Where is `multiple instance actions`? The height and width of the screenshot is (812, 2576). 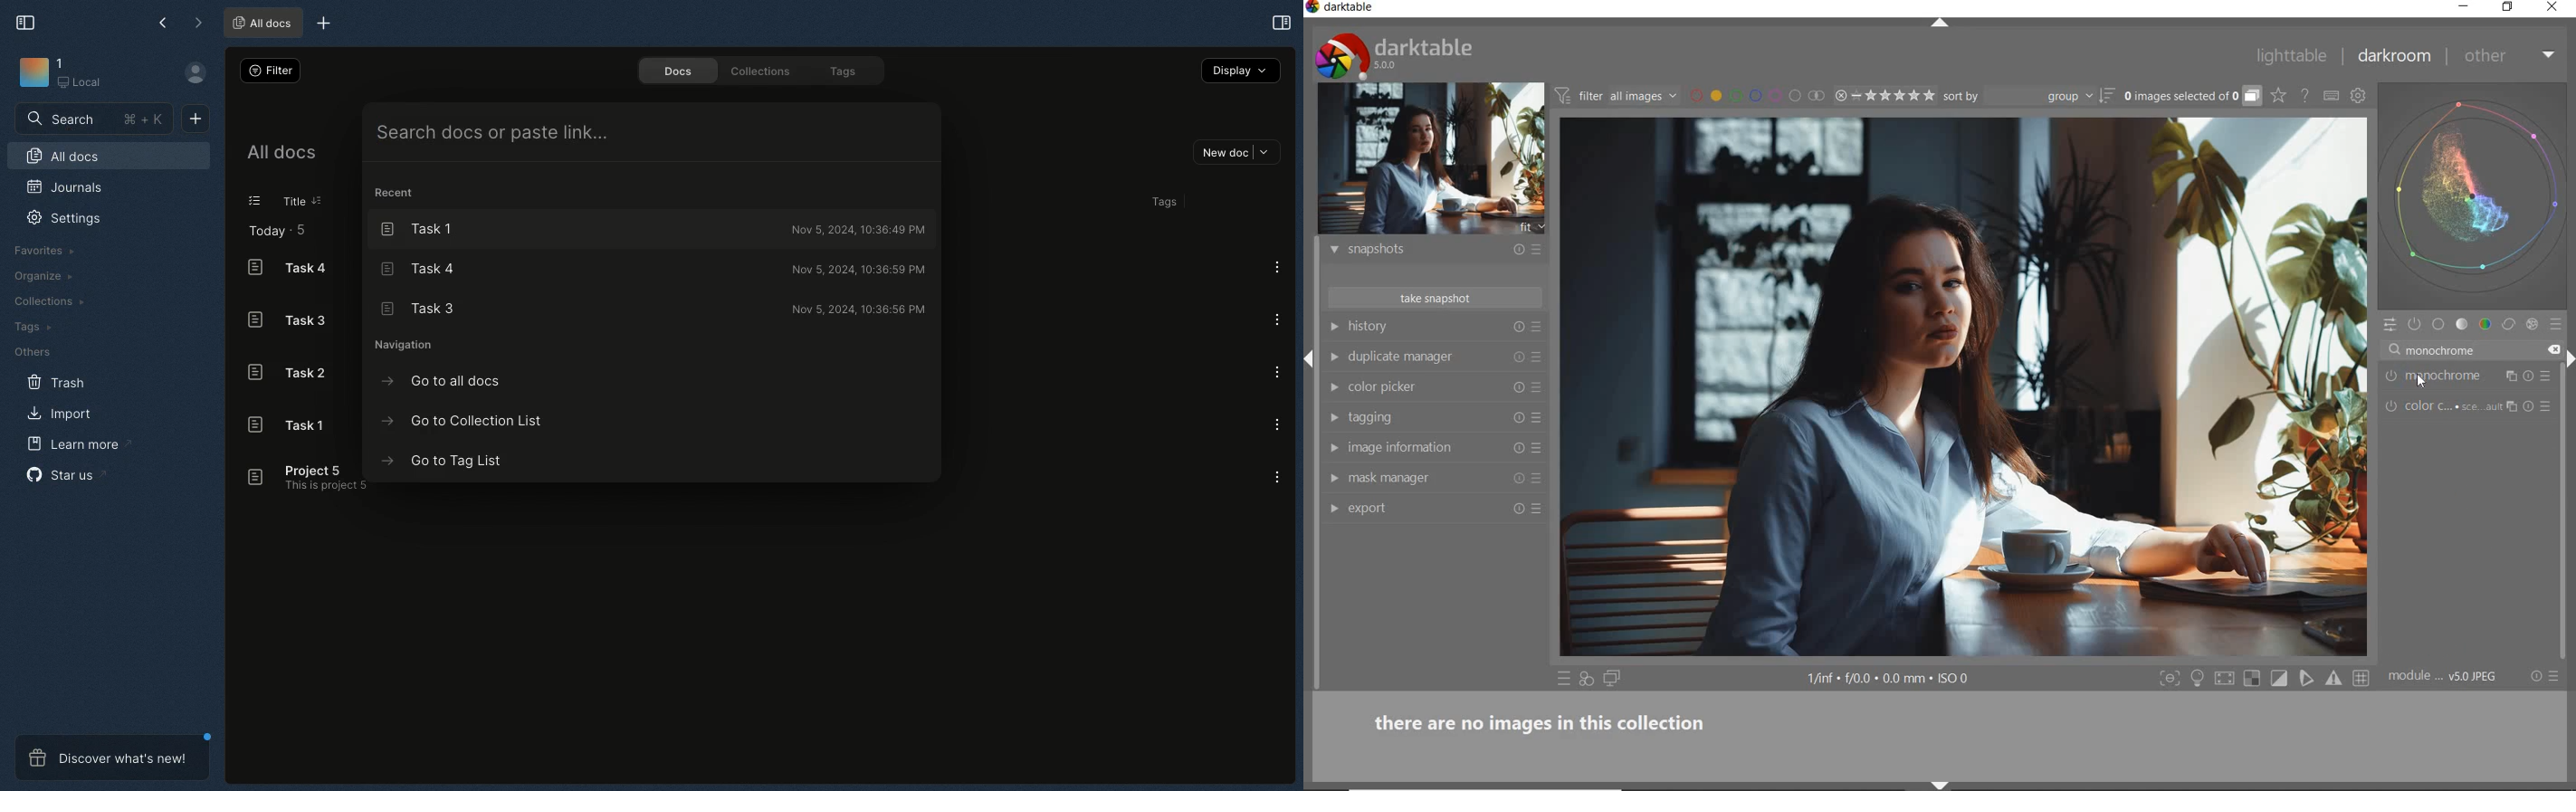 multiple instance actions is located at coordinates (2510, 377).